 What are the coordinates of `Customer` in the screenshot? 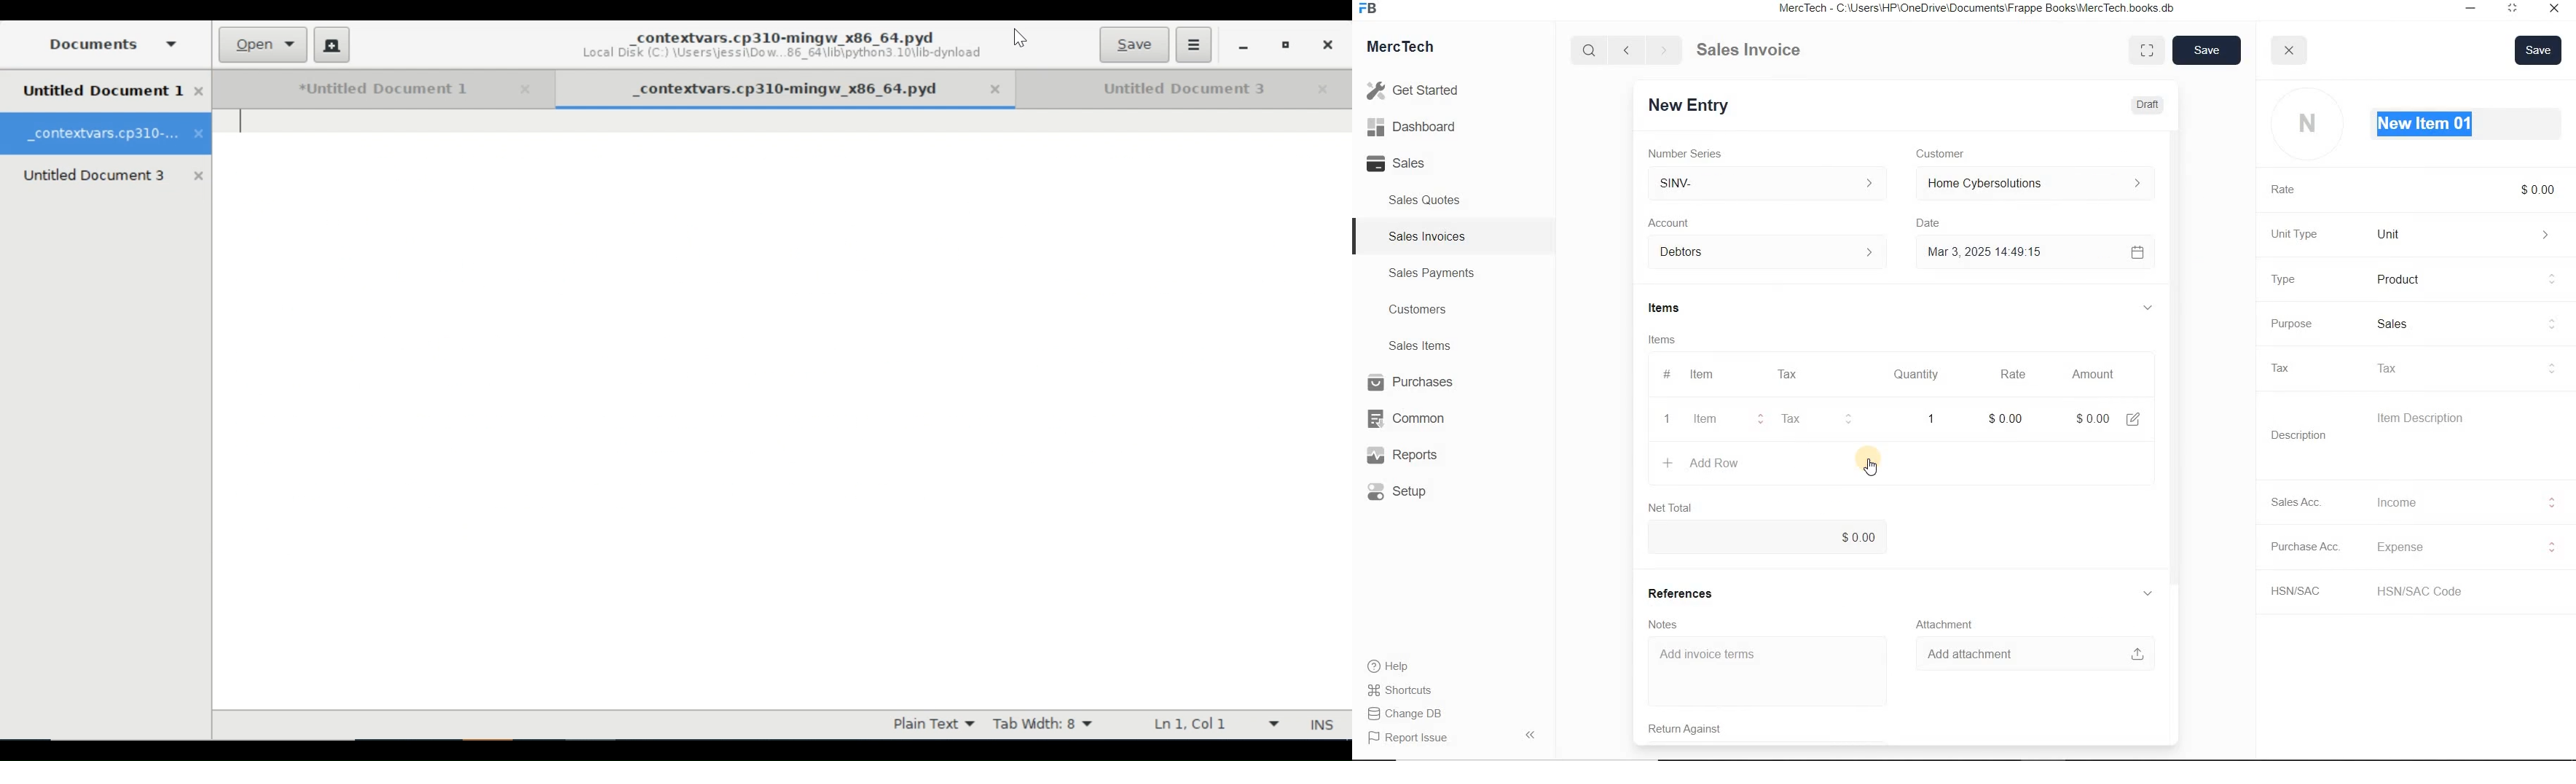 It's located at (1948, 153).